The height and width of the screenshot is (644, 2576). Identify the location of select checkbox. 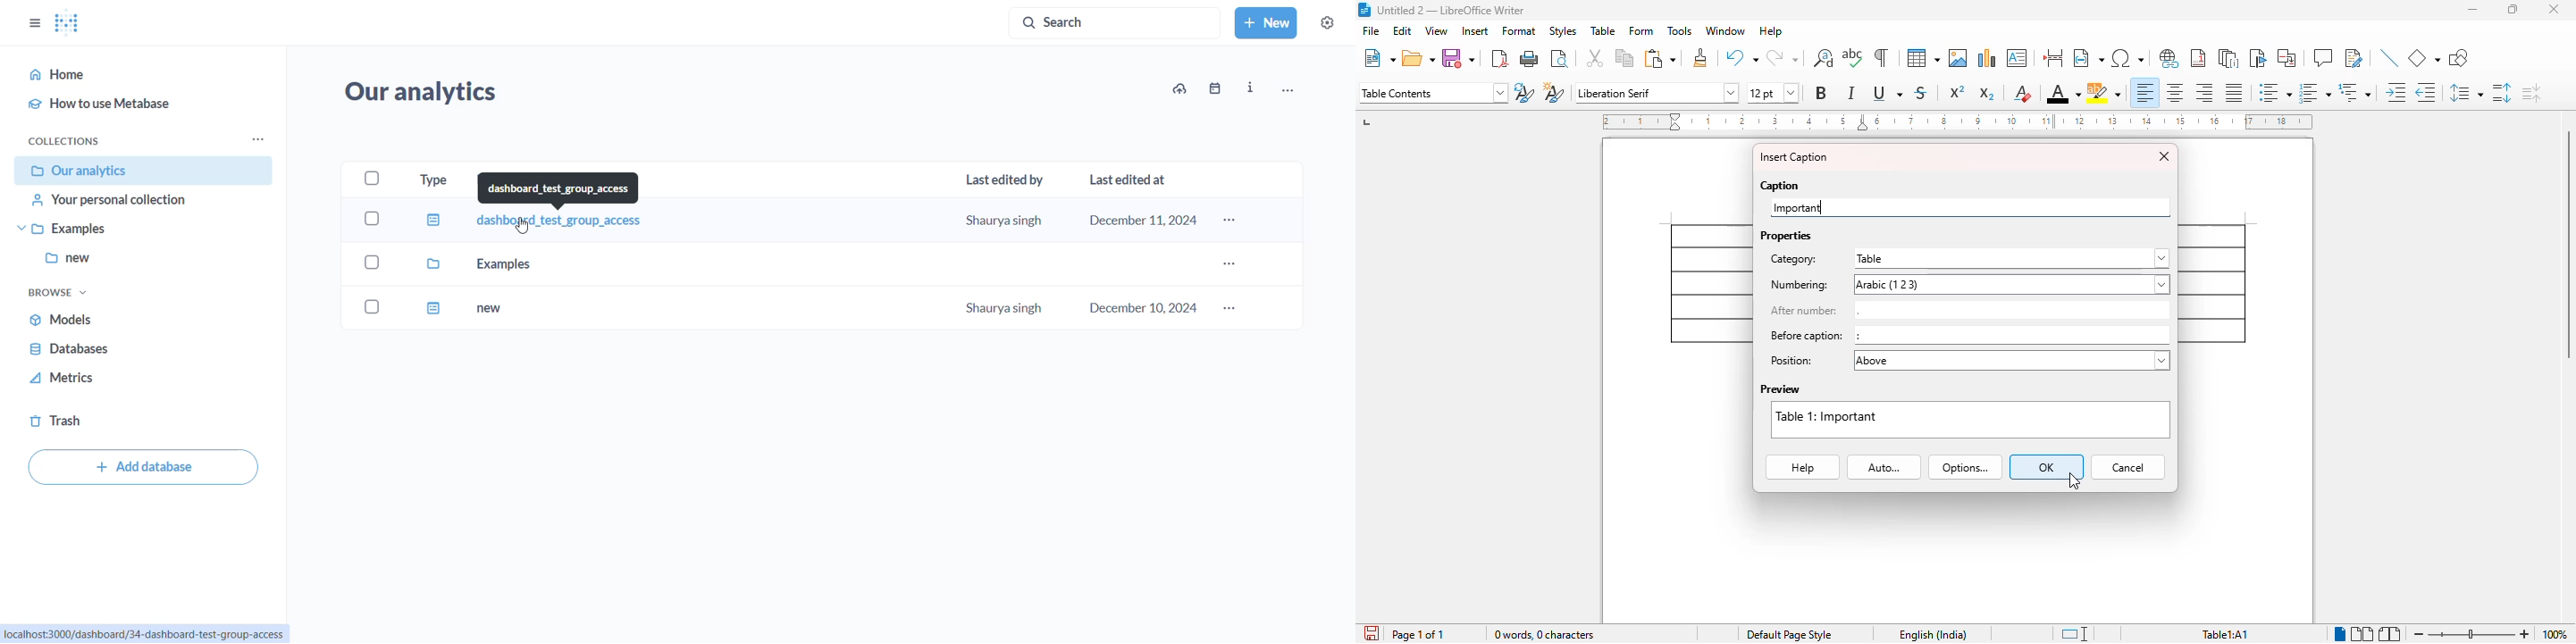
(374, 259).